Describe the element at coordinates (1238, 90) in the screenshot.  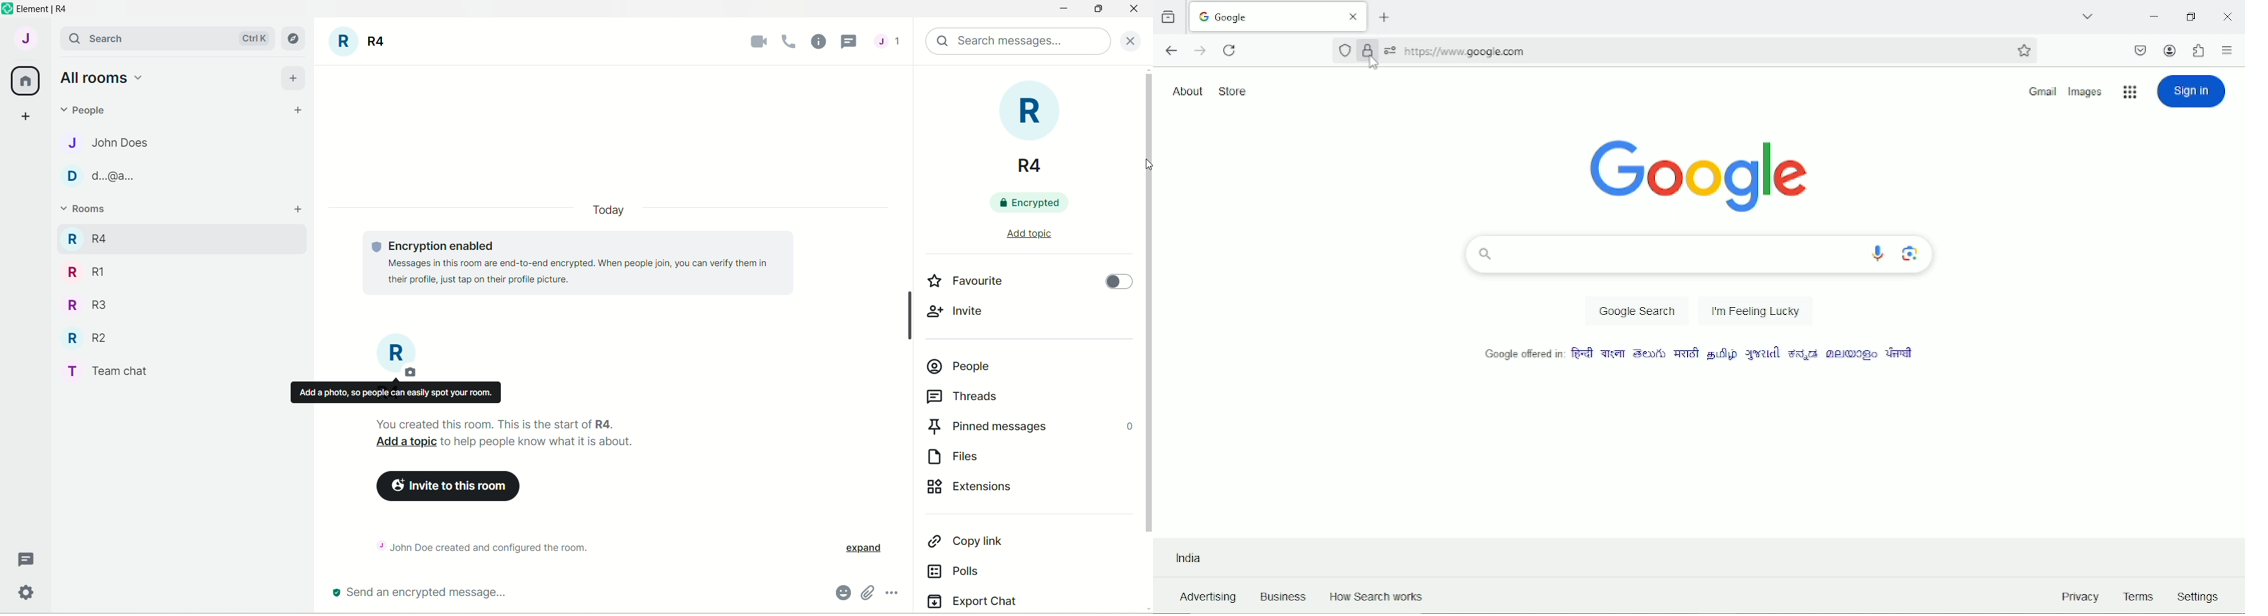
I see `Store` at that location.